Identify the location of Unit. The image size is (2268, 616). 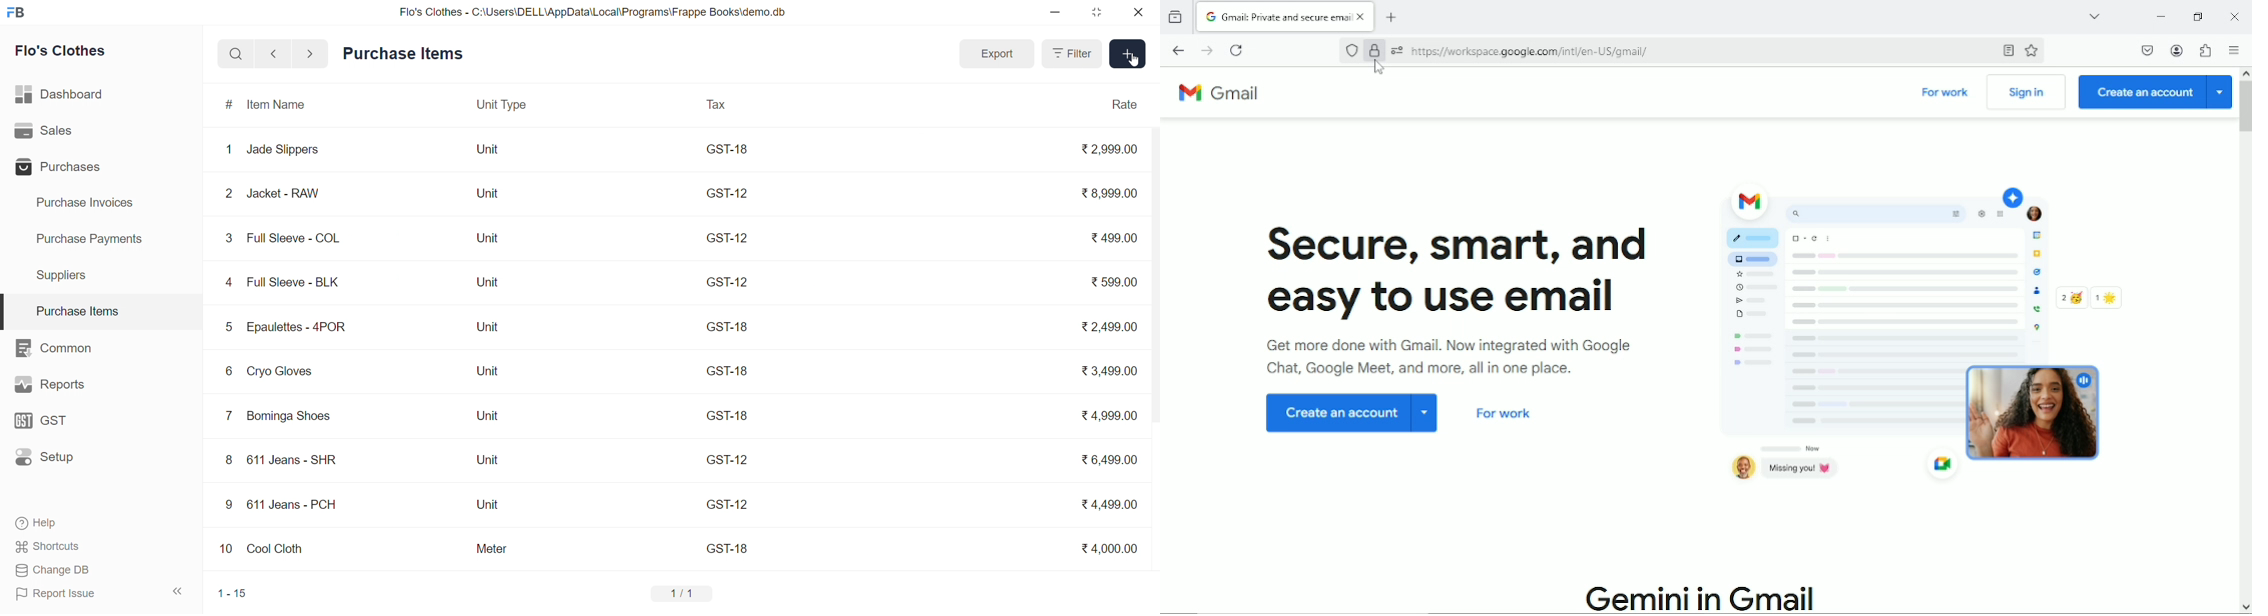
(497, 506).